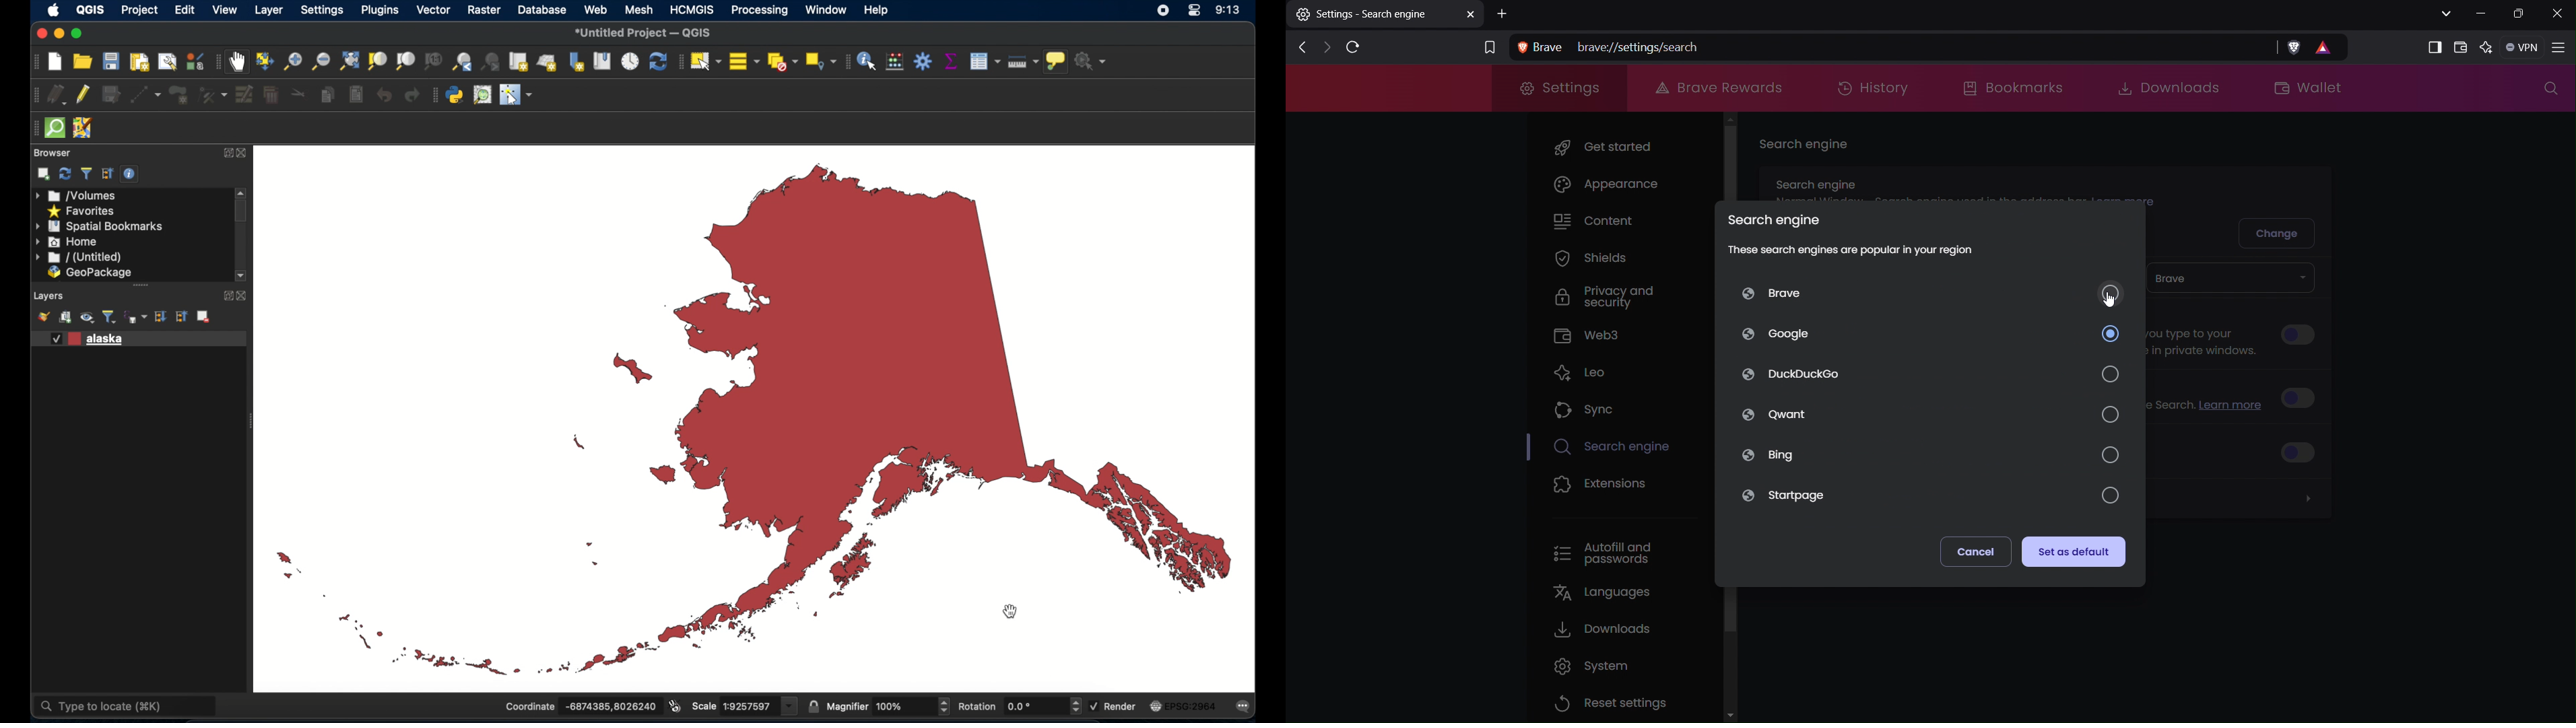 This screenshot has height=728, width=2576. I want to click on identify feature, so click(867, 61).